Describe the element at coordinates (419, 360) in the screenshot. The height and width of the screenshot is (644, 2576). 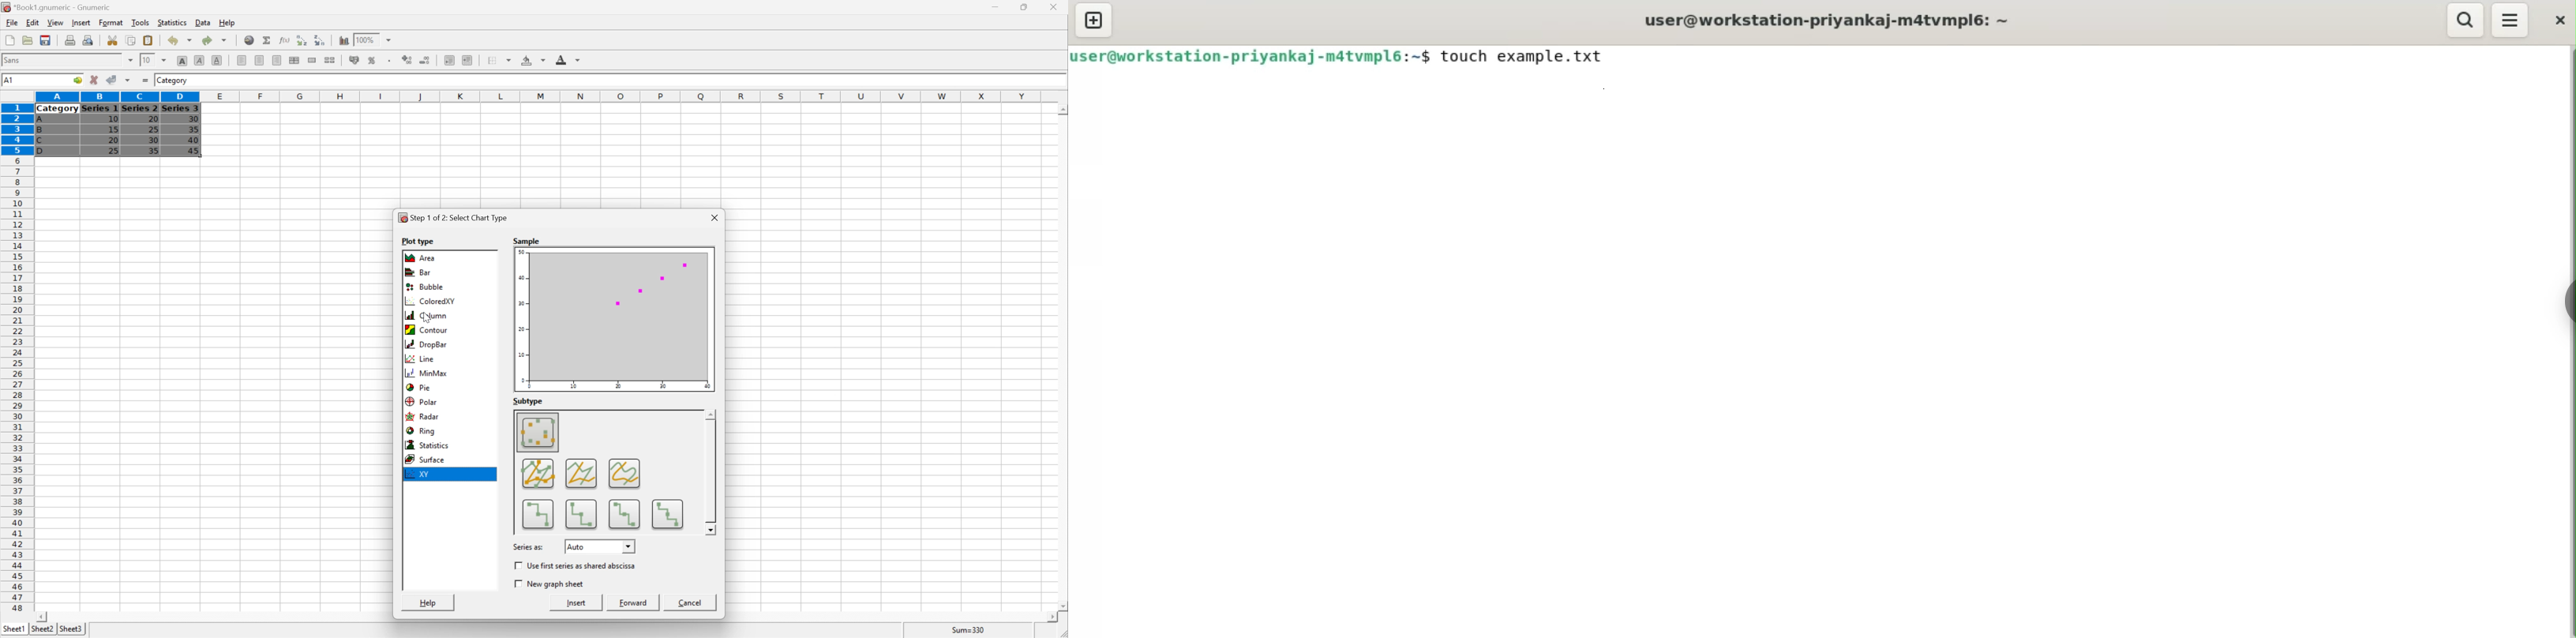
I see `Line` at that location.